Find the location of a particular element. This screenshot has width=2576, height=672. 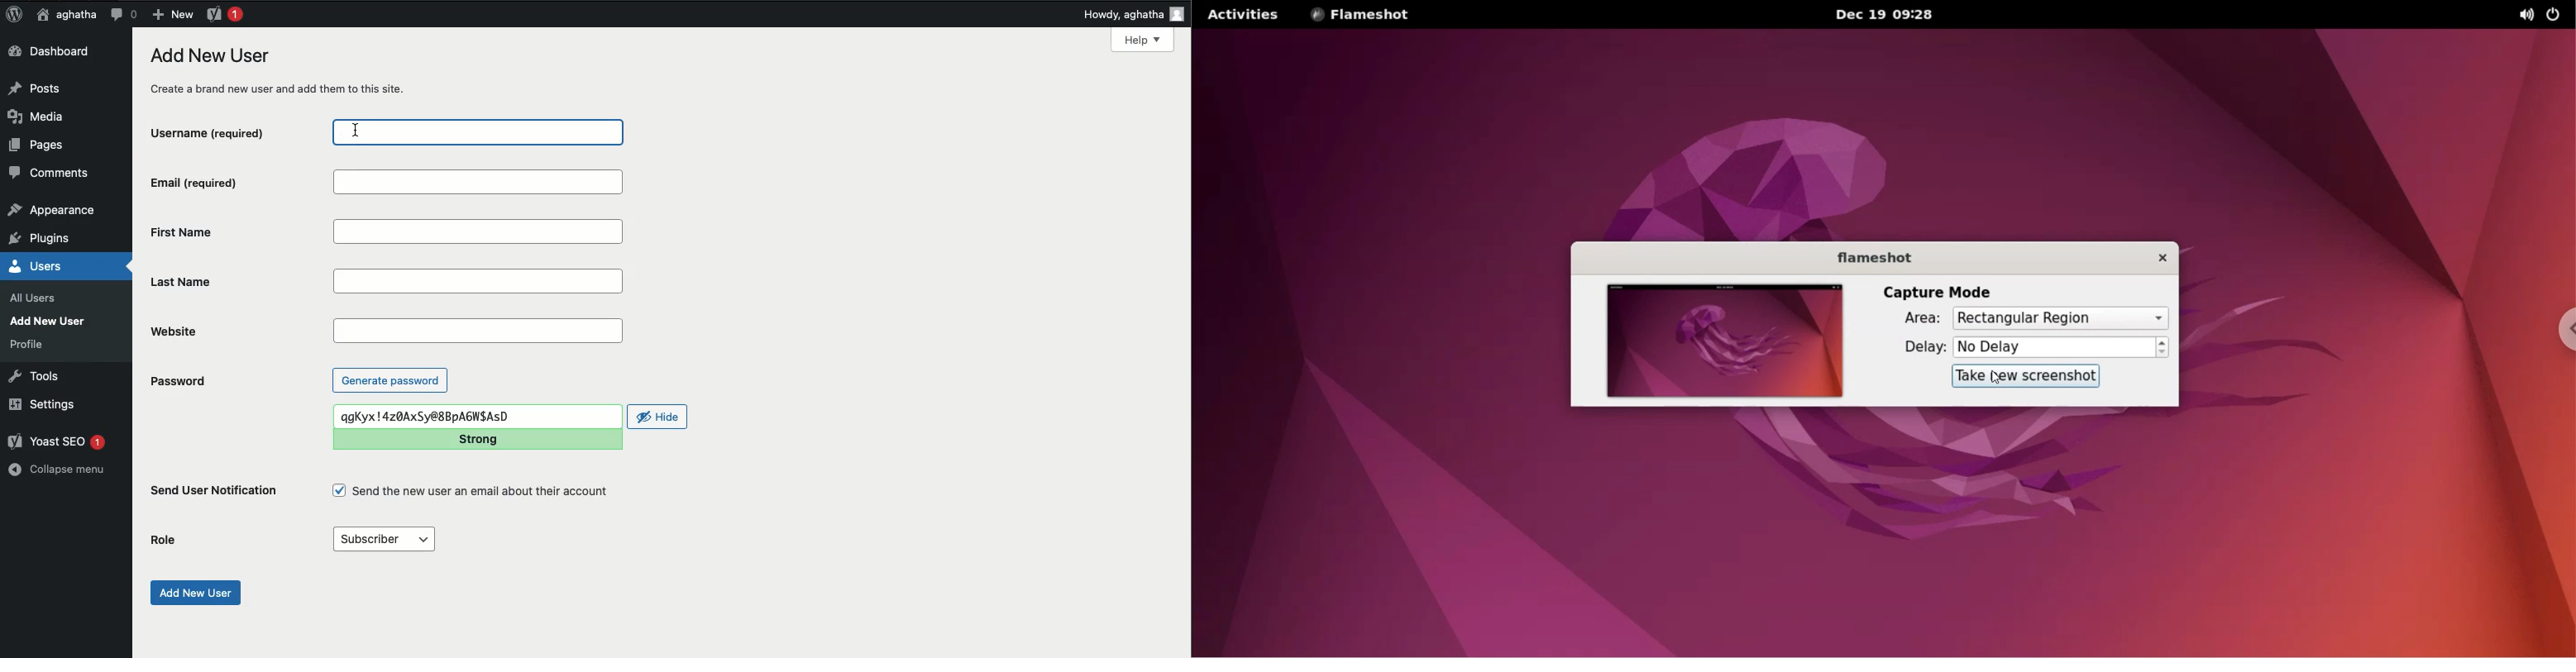

Howdy, aghatha is located at coordinates (1134, 14).